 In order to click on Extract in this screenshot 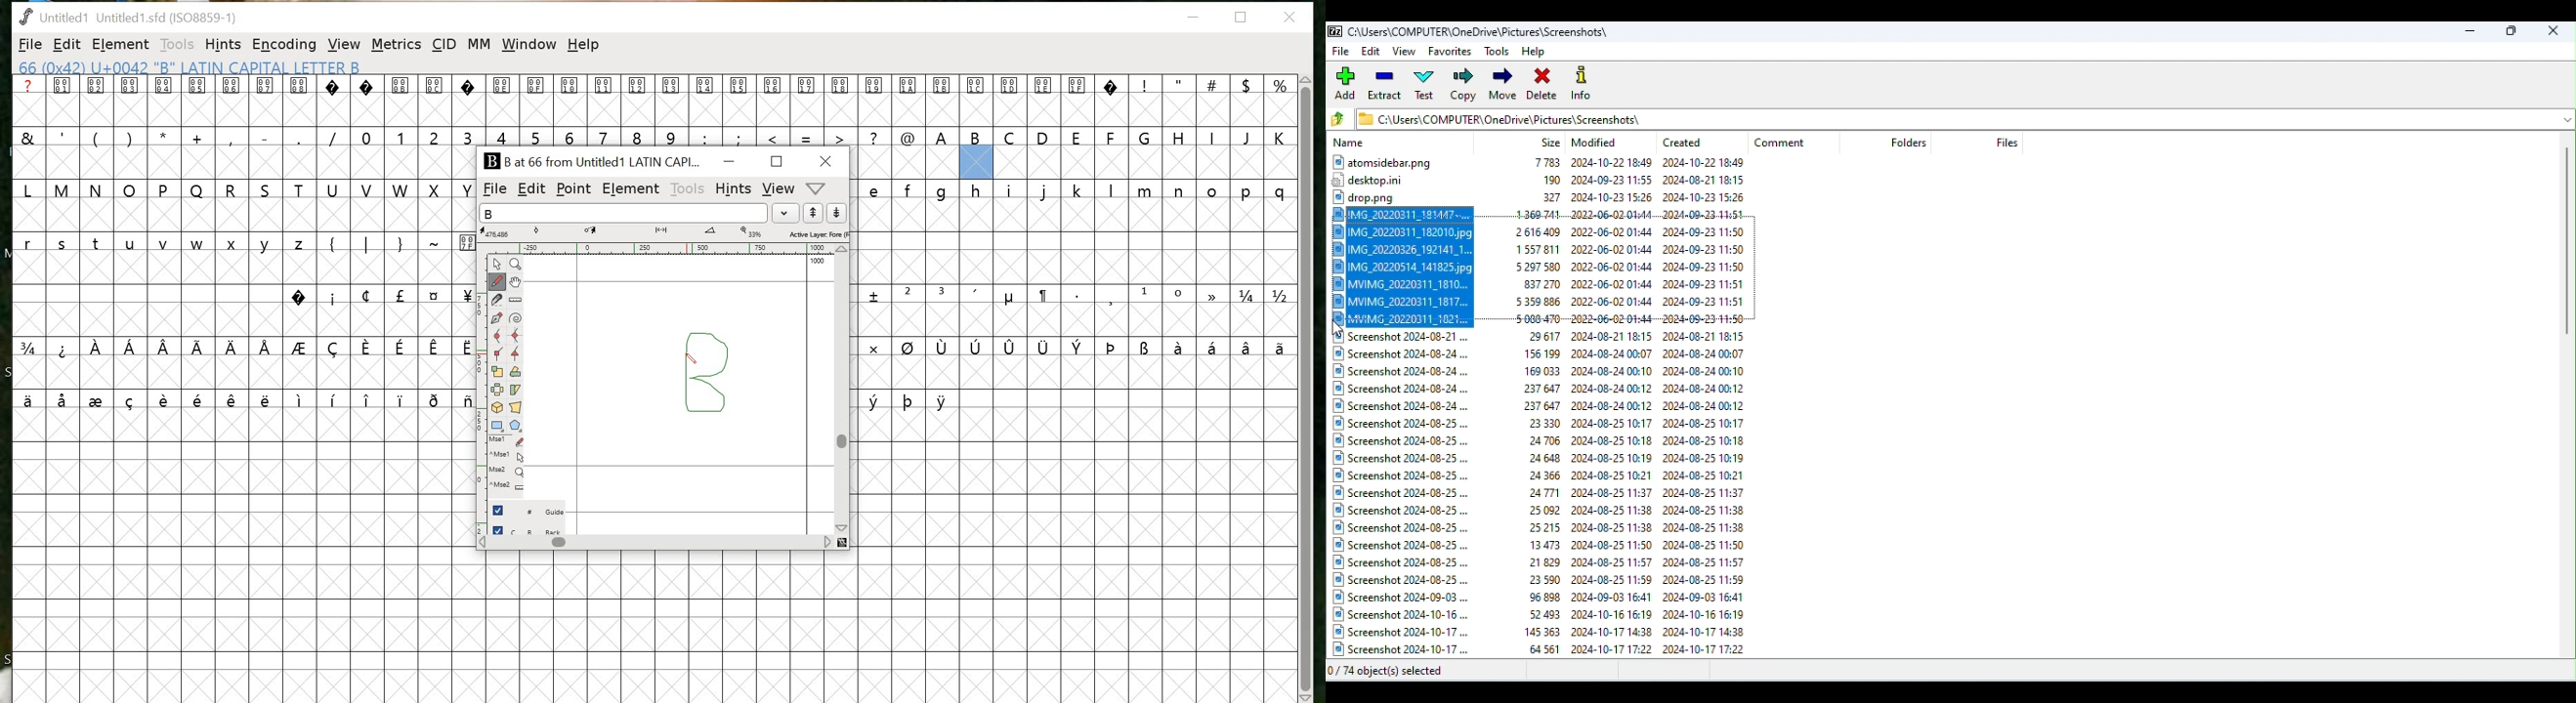, I will do `click(1386, 87)`.